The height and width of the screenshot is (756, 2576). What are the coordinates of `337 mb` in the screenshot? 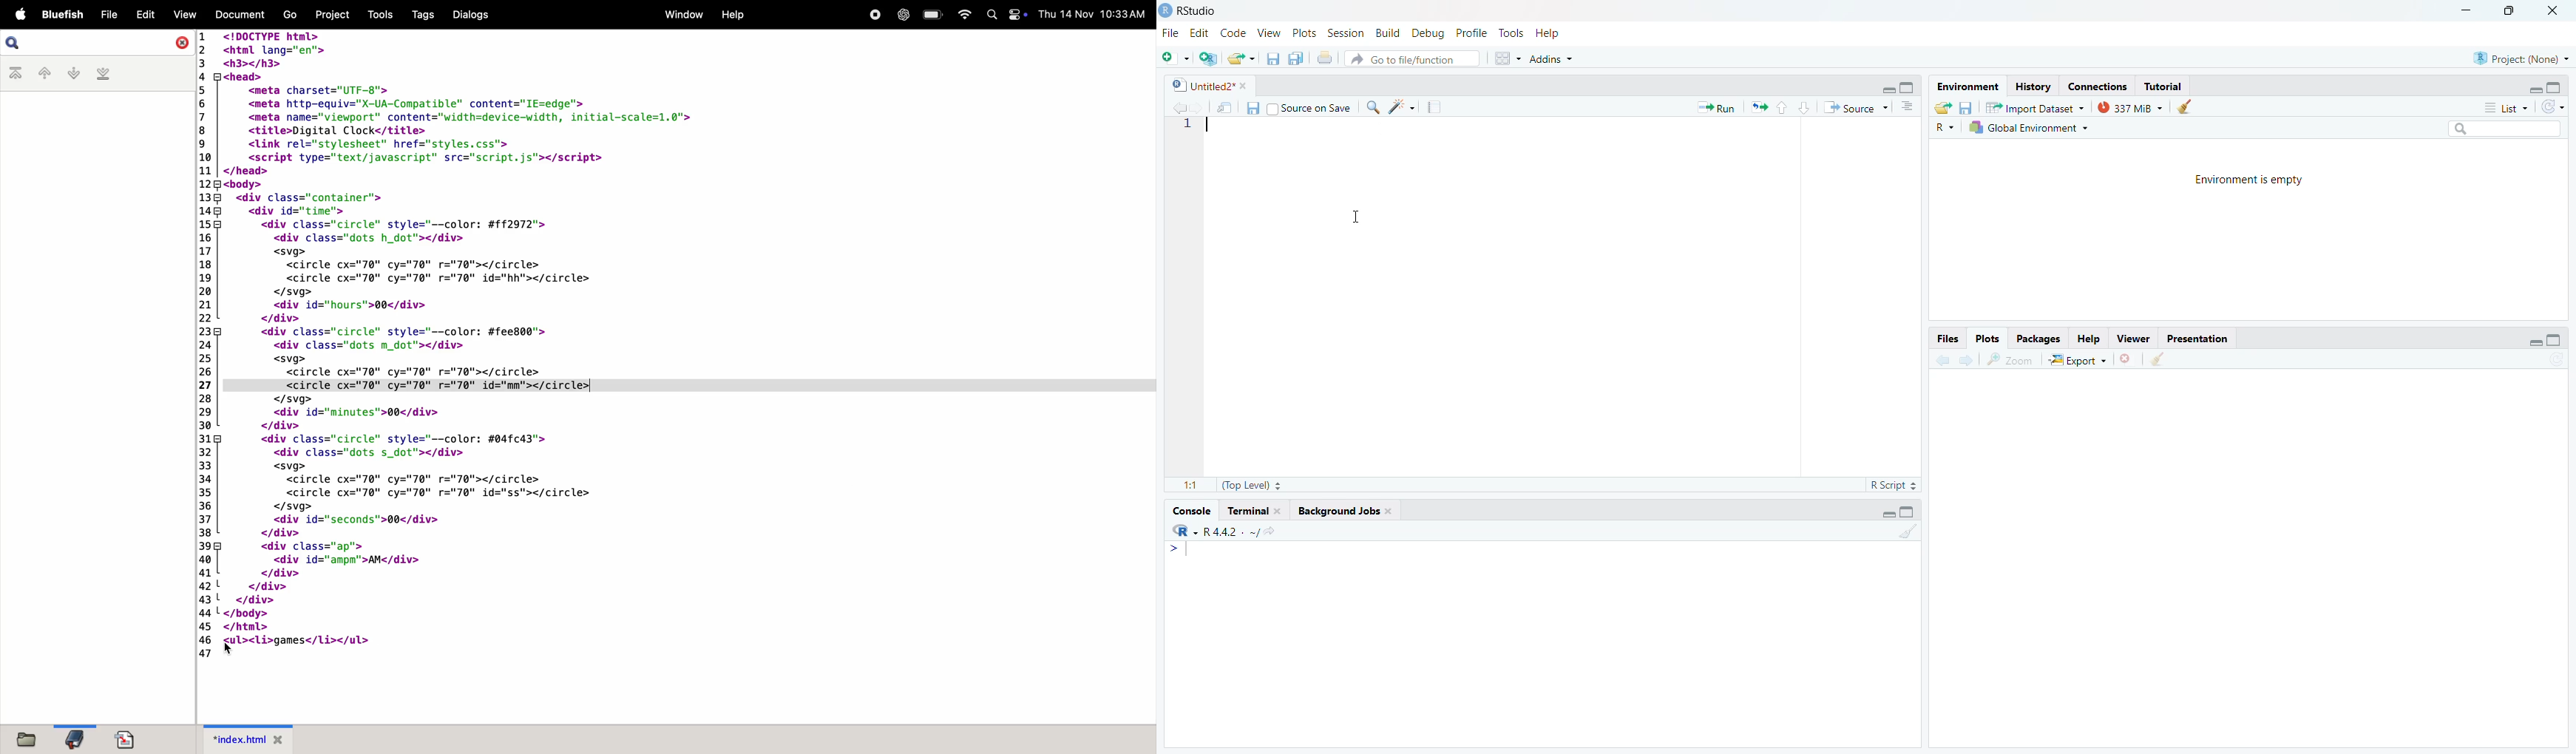 It's located at (2135, 109).